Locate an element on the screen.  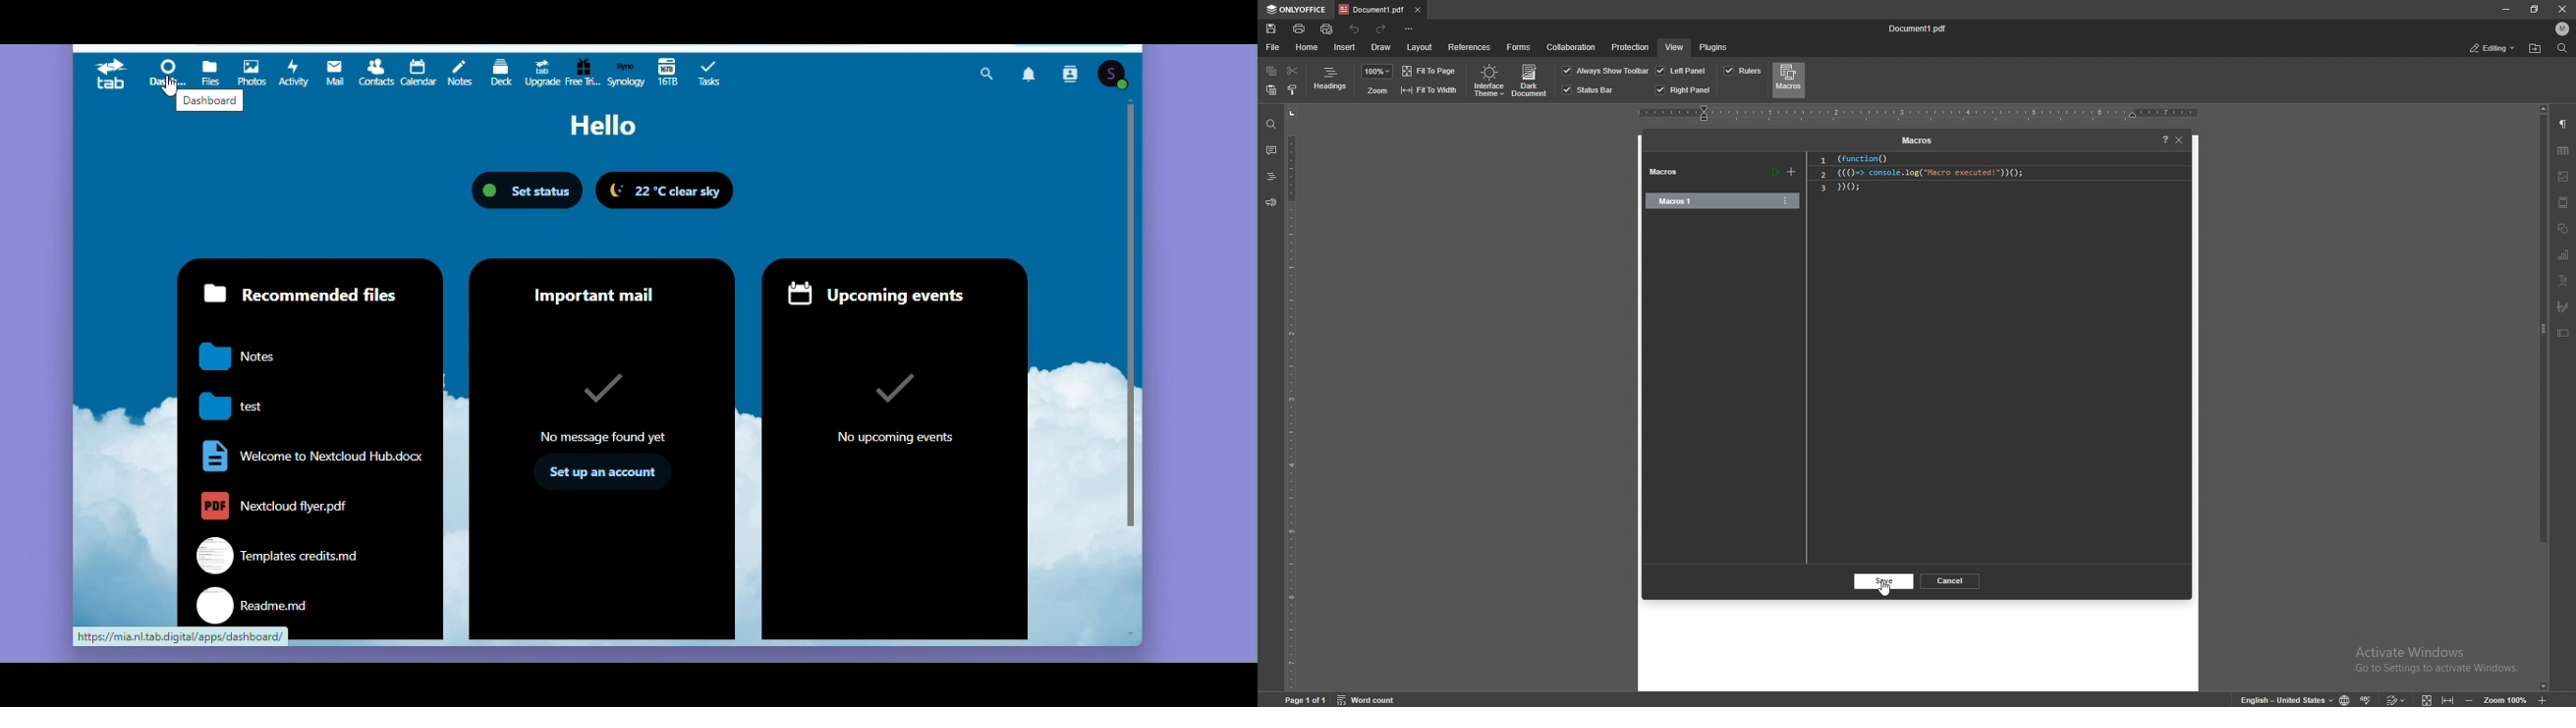
track changes is located at coordinates (2398, 699).